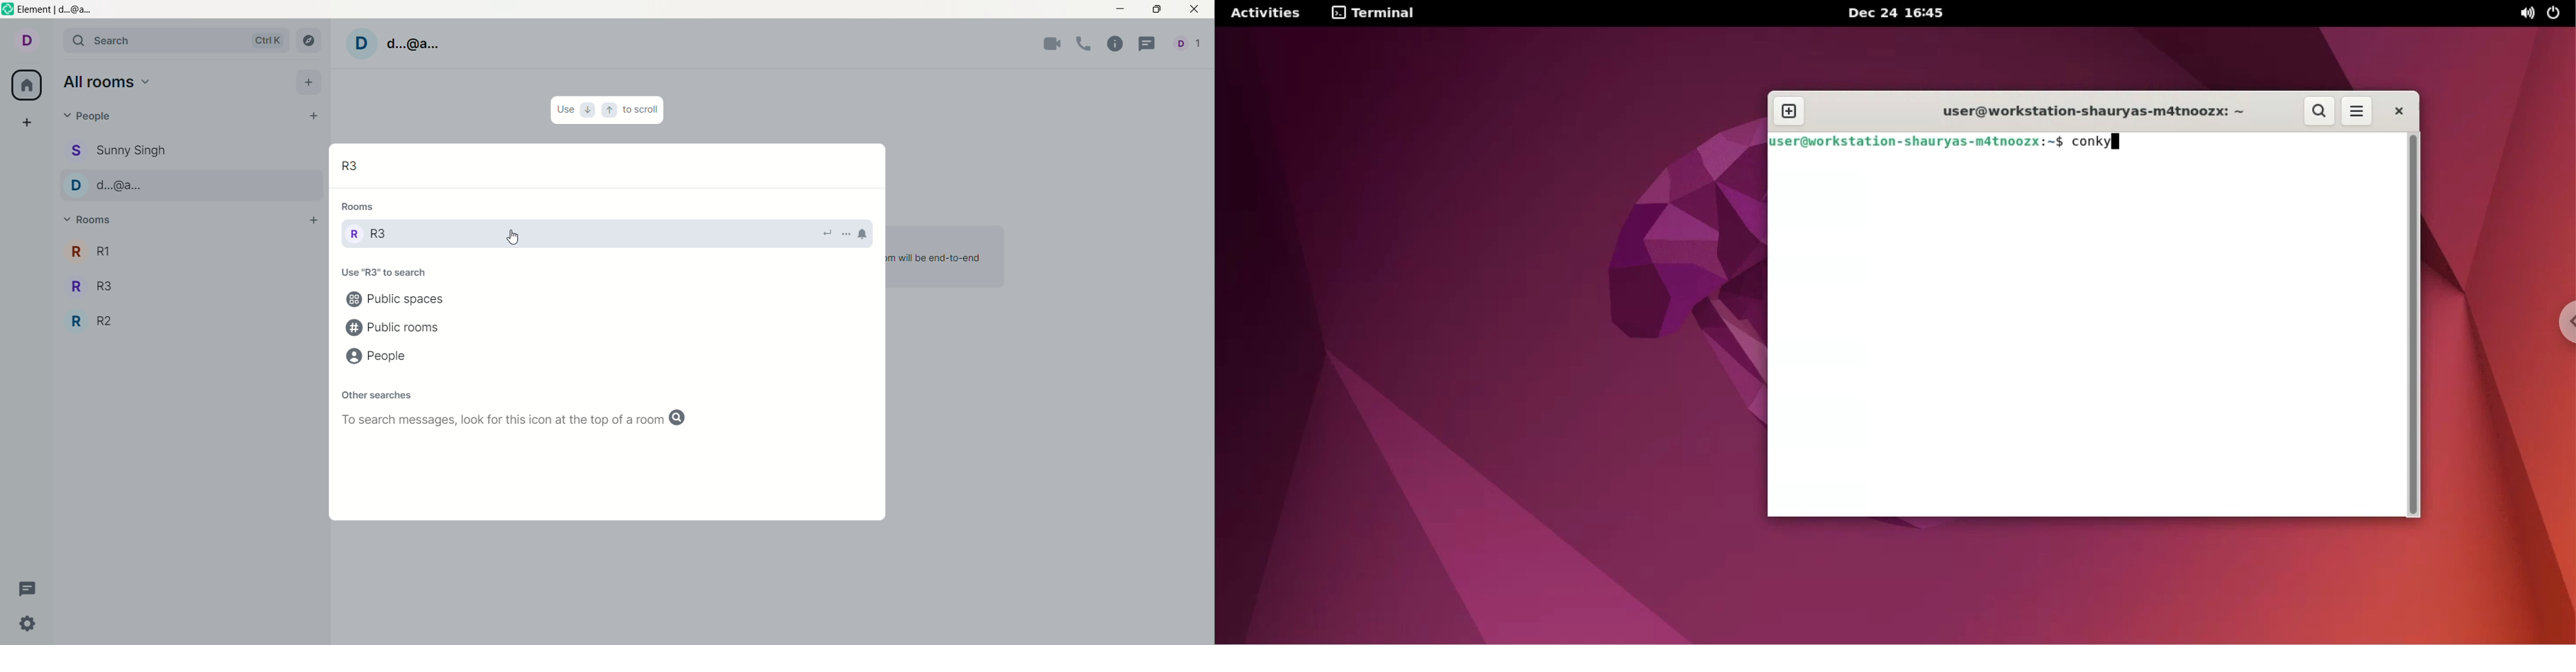 The height and width of the screenshot is (672, 2576). What do you see at coordinates (1188, 44) in the screenshot?
I see `account` at bounding box center [1188, 44].